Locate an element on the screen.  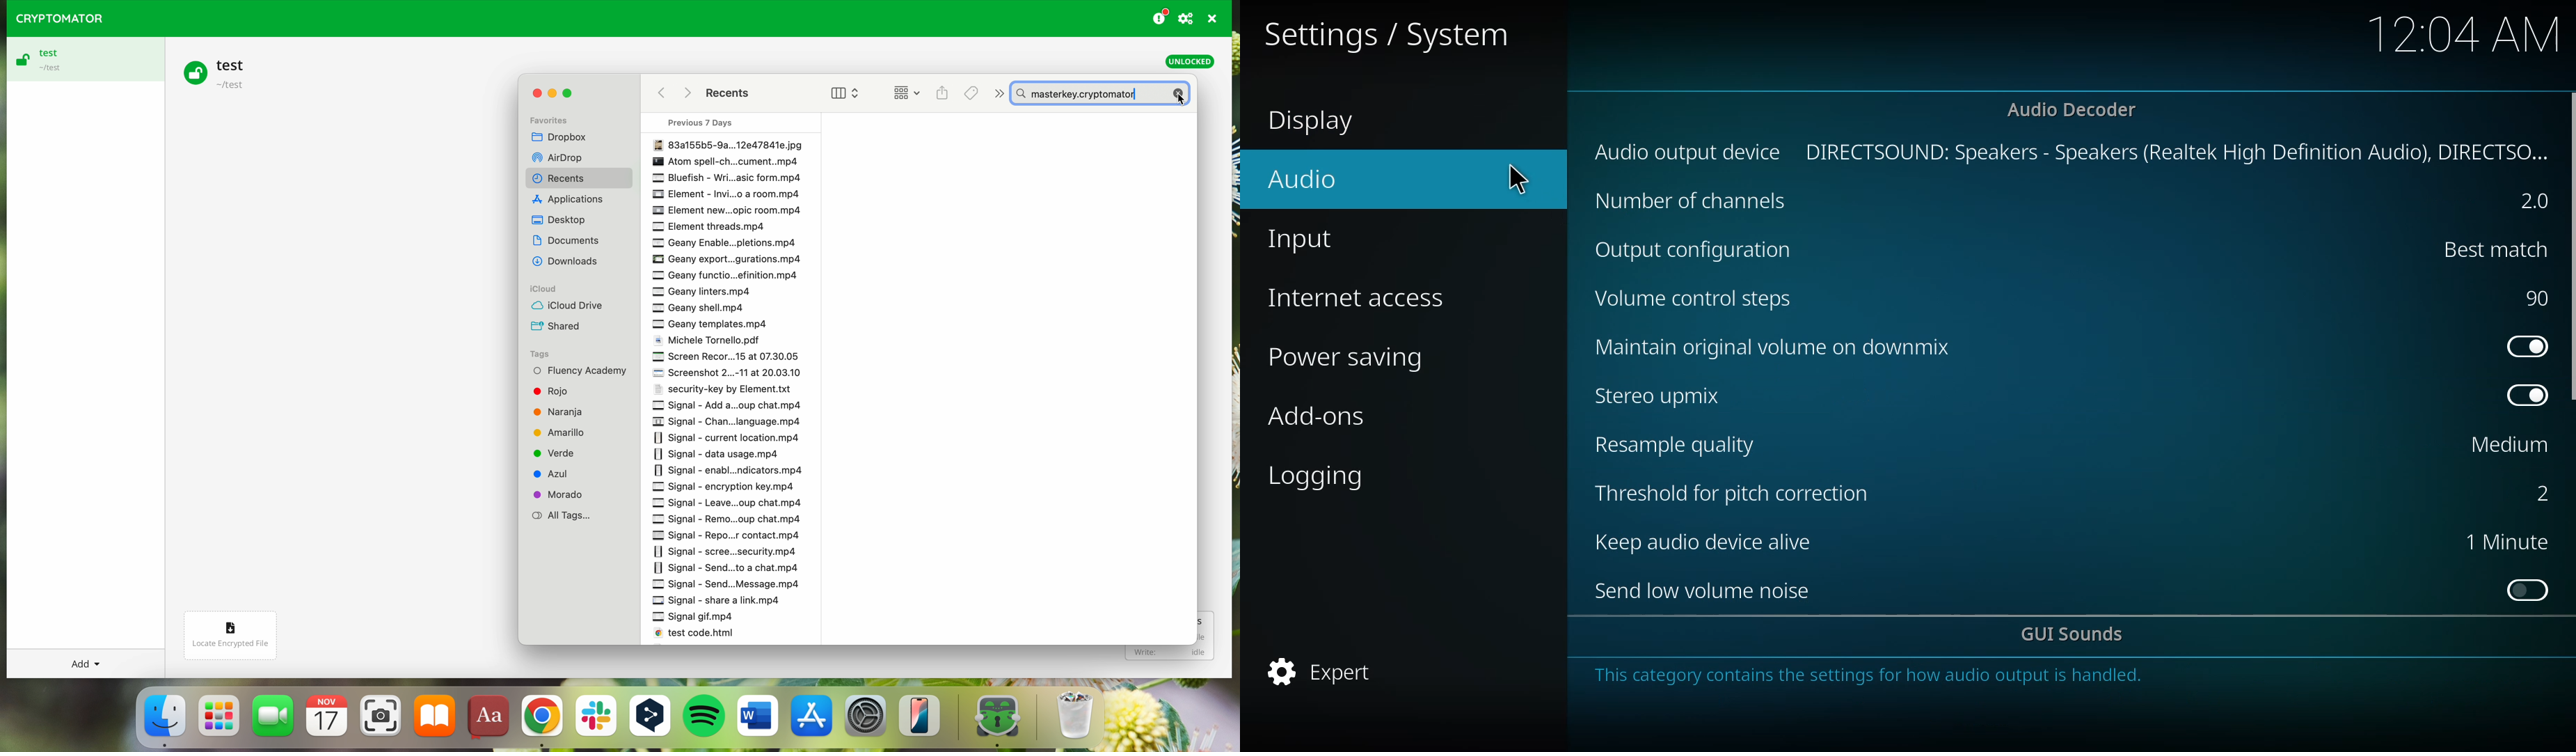
internet access  is located at coordinates (1365, 294).